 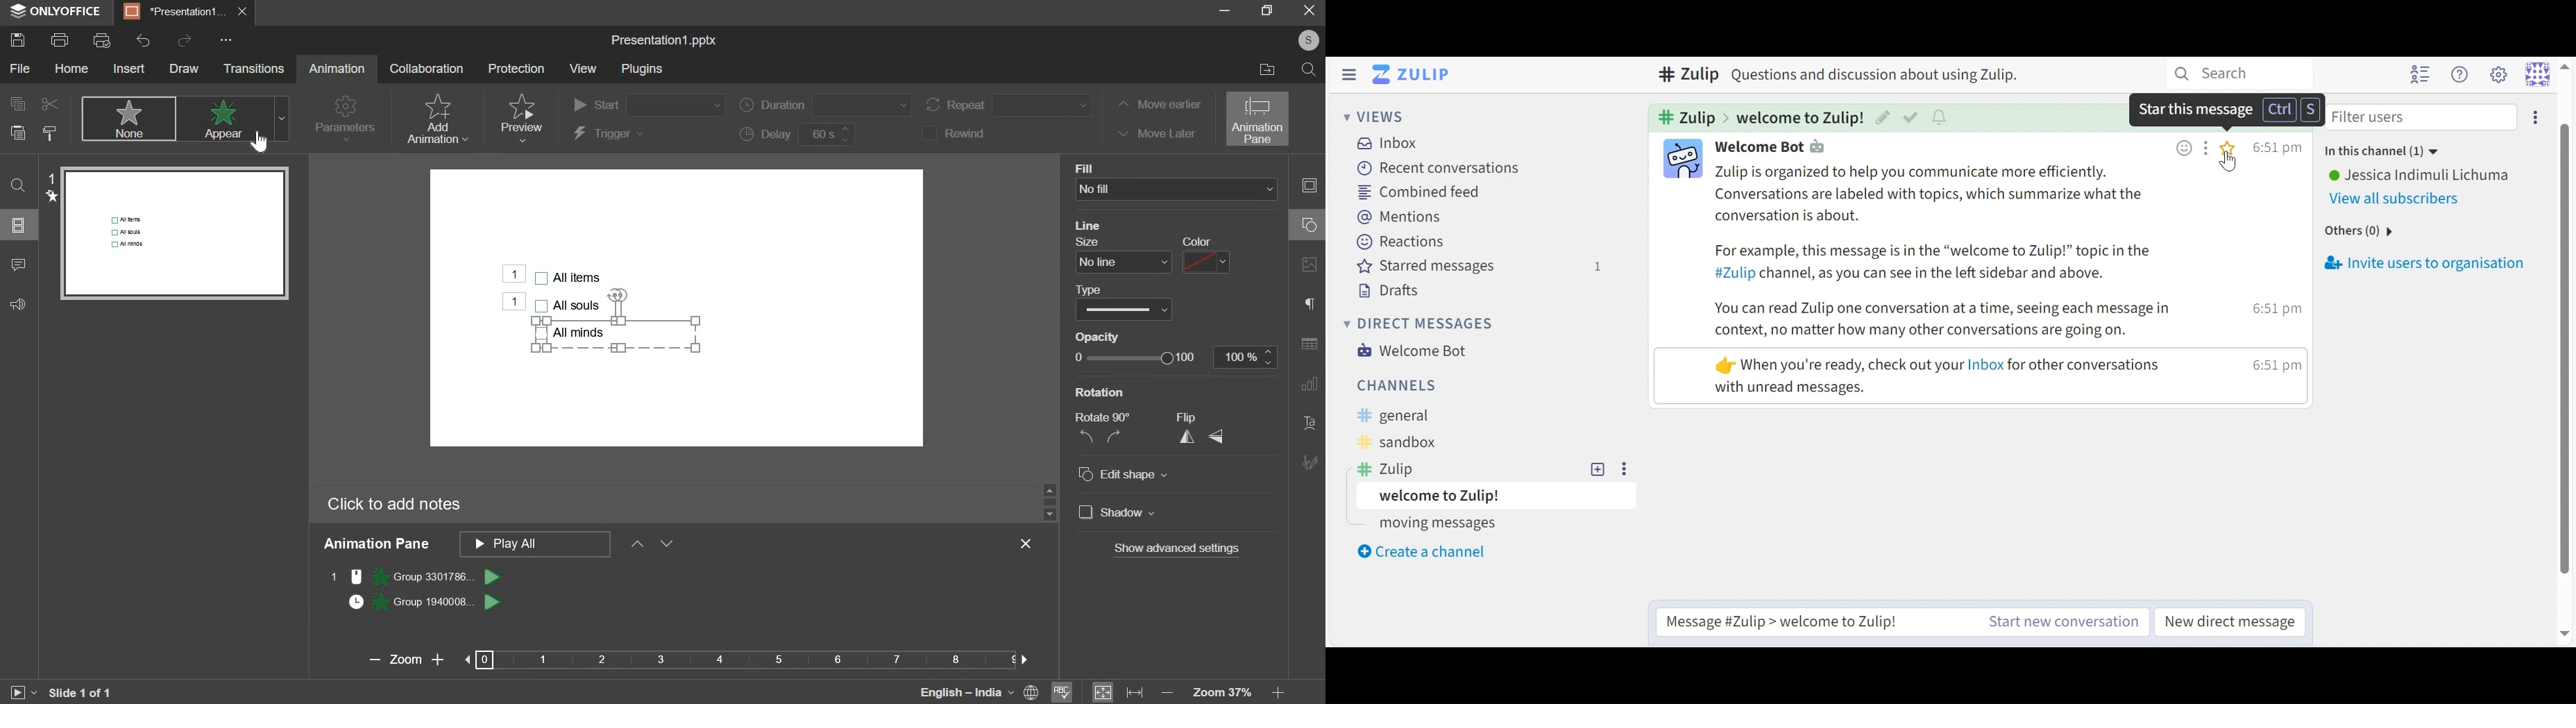 What do you see at coordinates (514, 68) in the screenshot?
I see `protection` at bounding box center [514, 68].